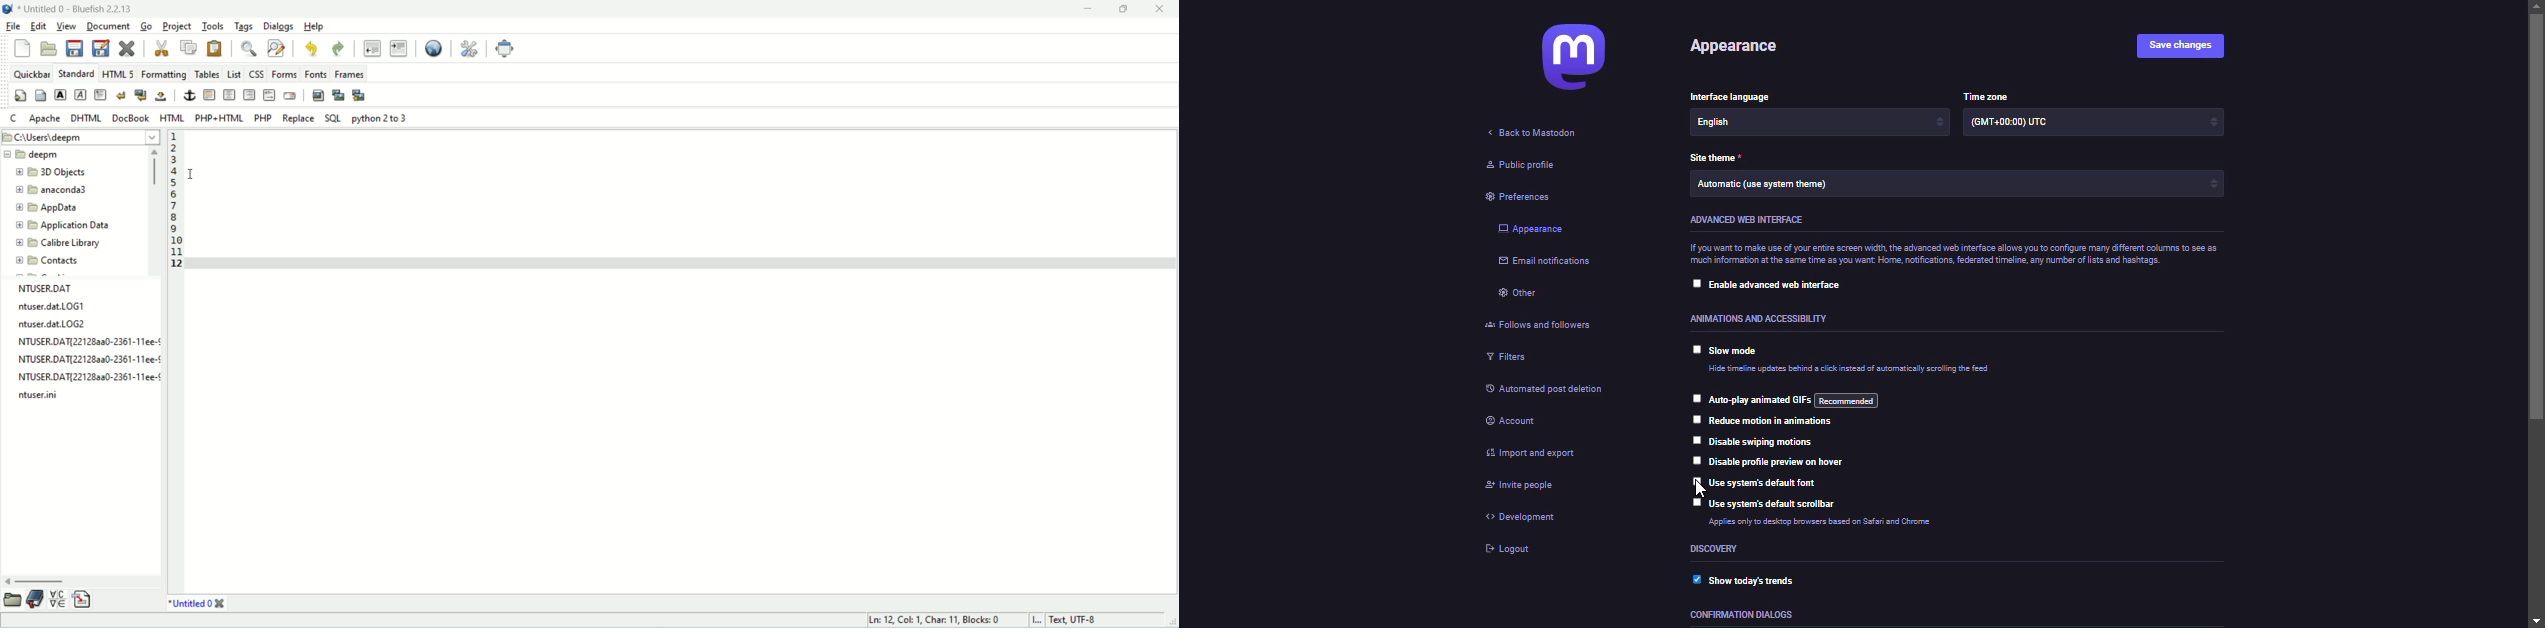 This screenshot has width=2548, height=644. I want to click on bookmarks, so click(37, 600).